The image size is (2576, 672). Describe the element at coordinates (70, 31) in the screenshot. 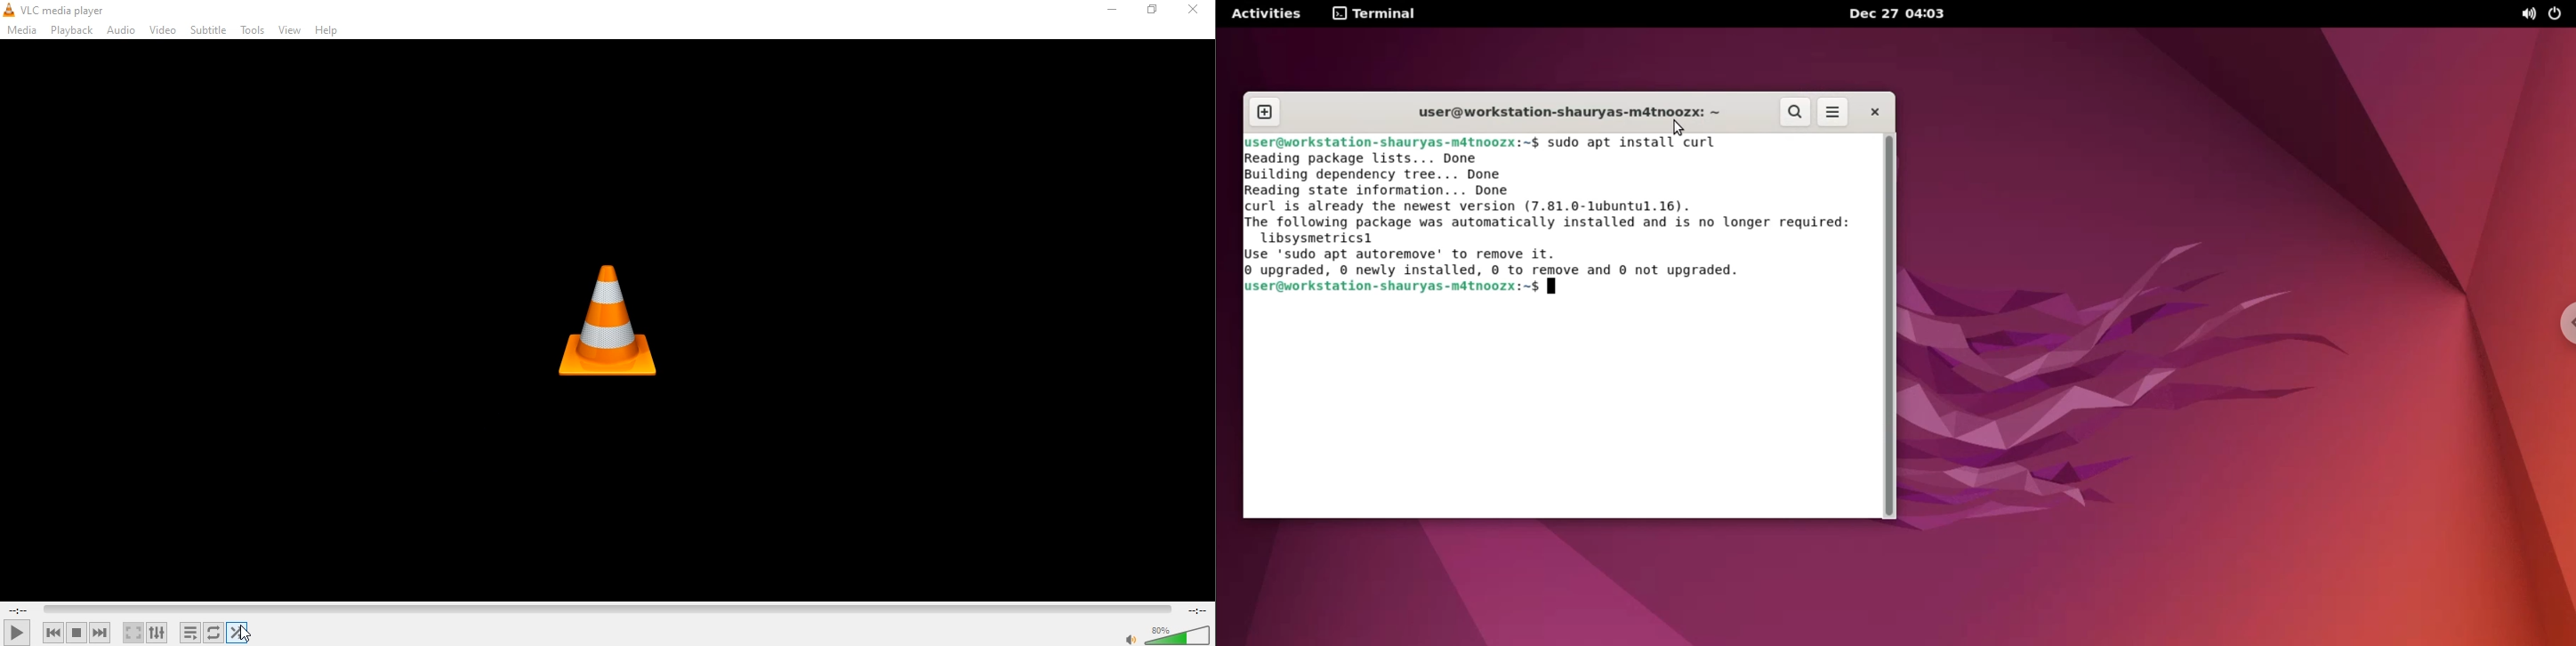

I see `playback` at that location.